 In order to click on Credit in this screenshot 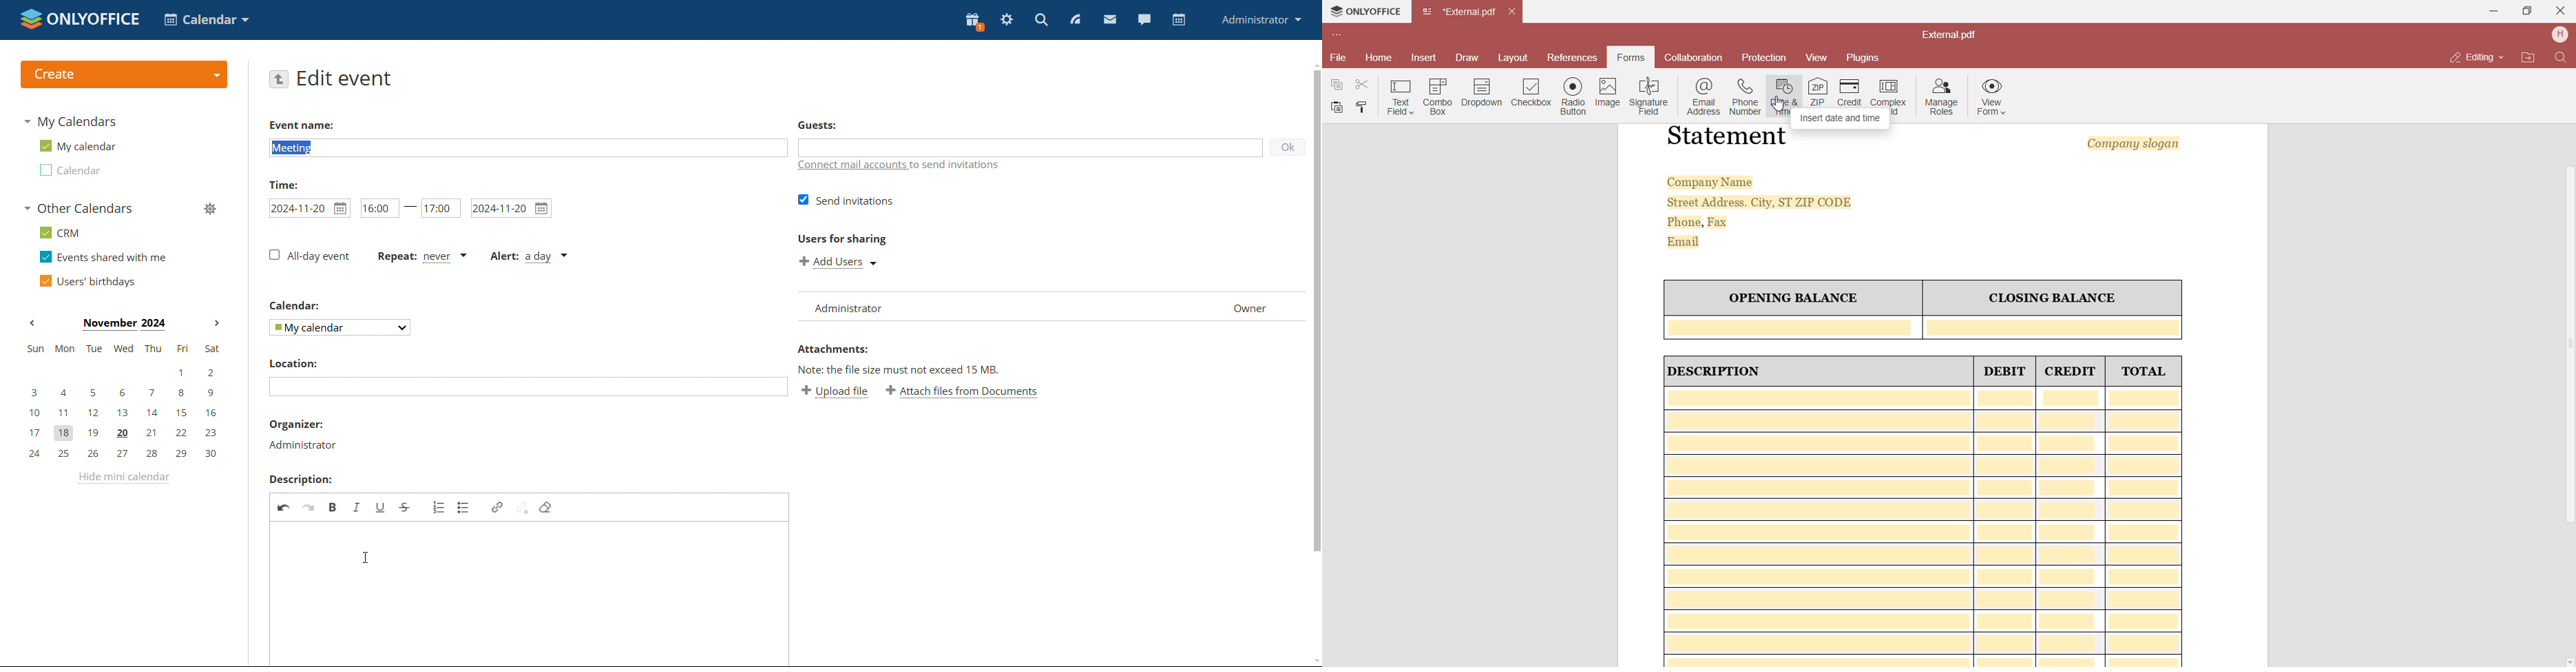, I will do `click(1850, 92)`.